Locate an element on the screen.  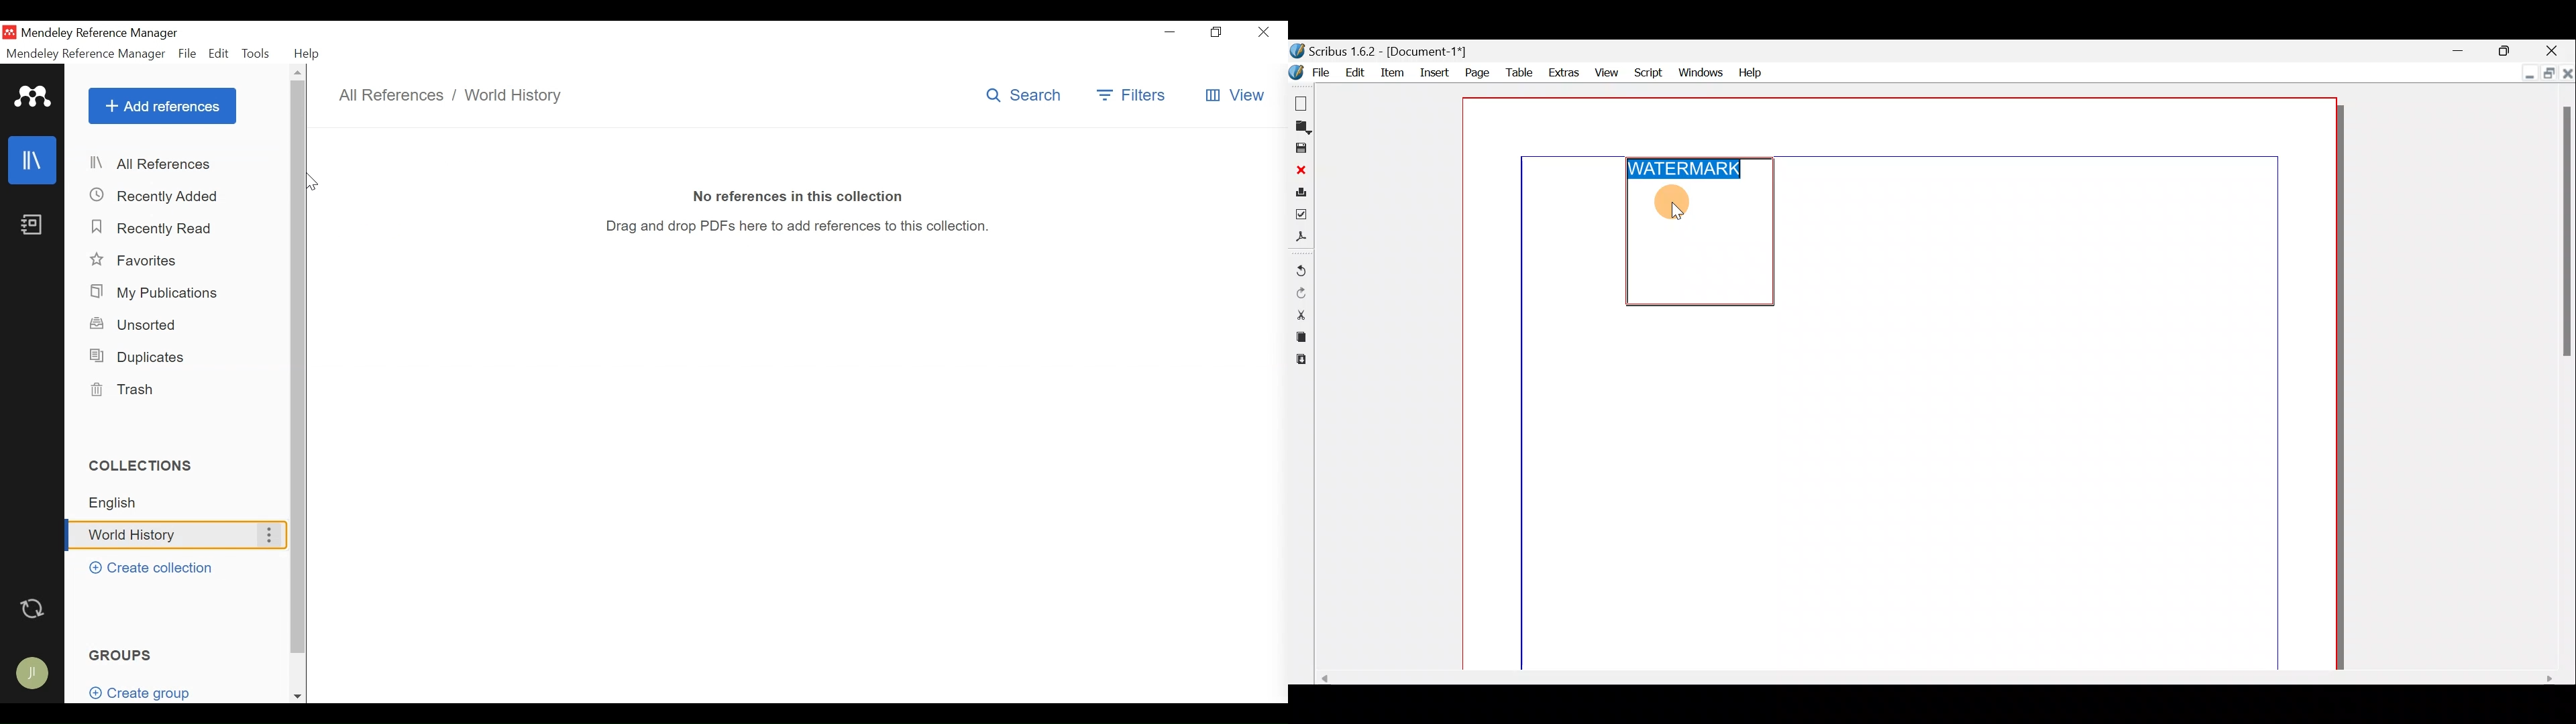
Minimise is located at coordinates (2461, 49).